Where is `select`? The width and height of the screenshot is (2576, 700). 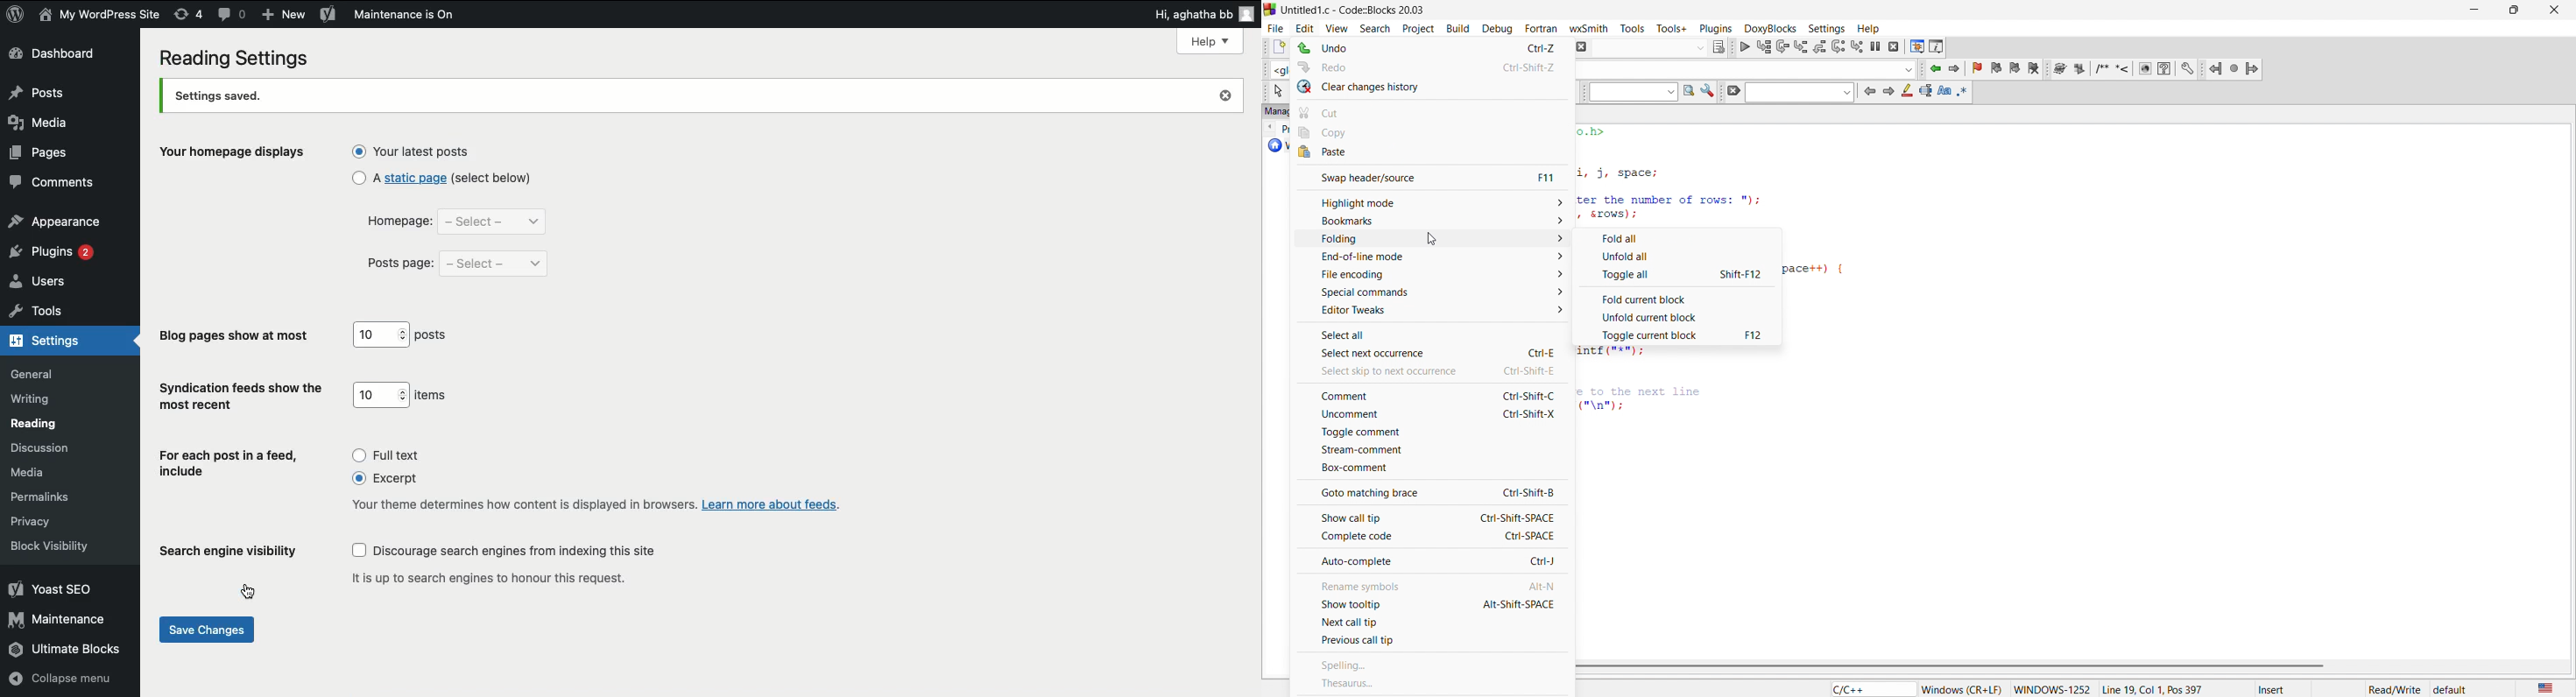 select is located at coordinates (1276, 91).